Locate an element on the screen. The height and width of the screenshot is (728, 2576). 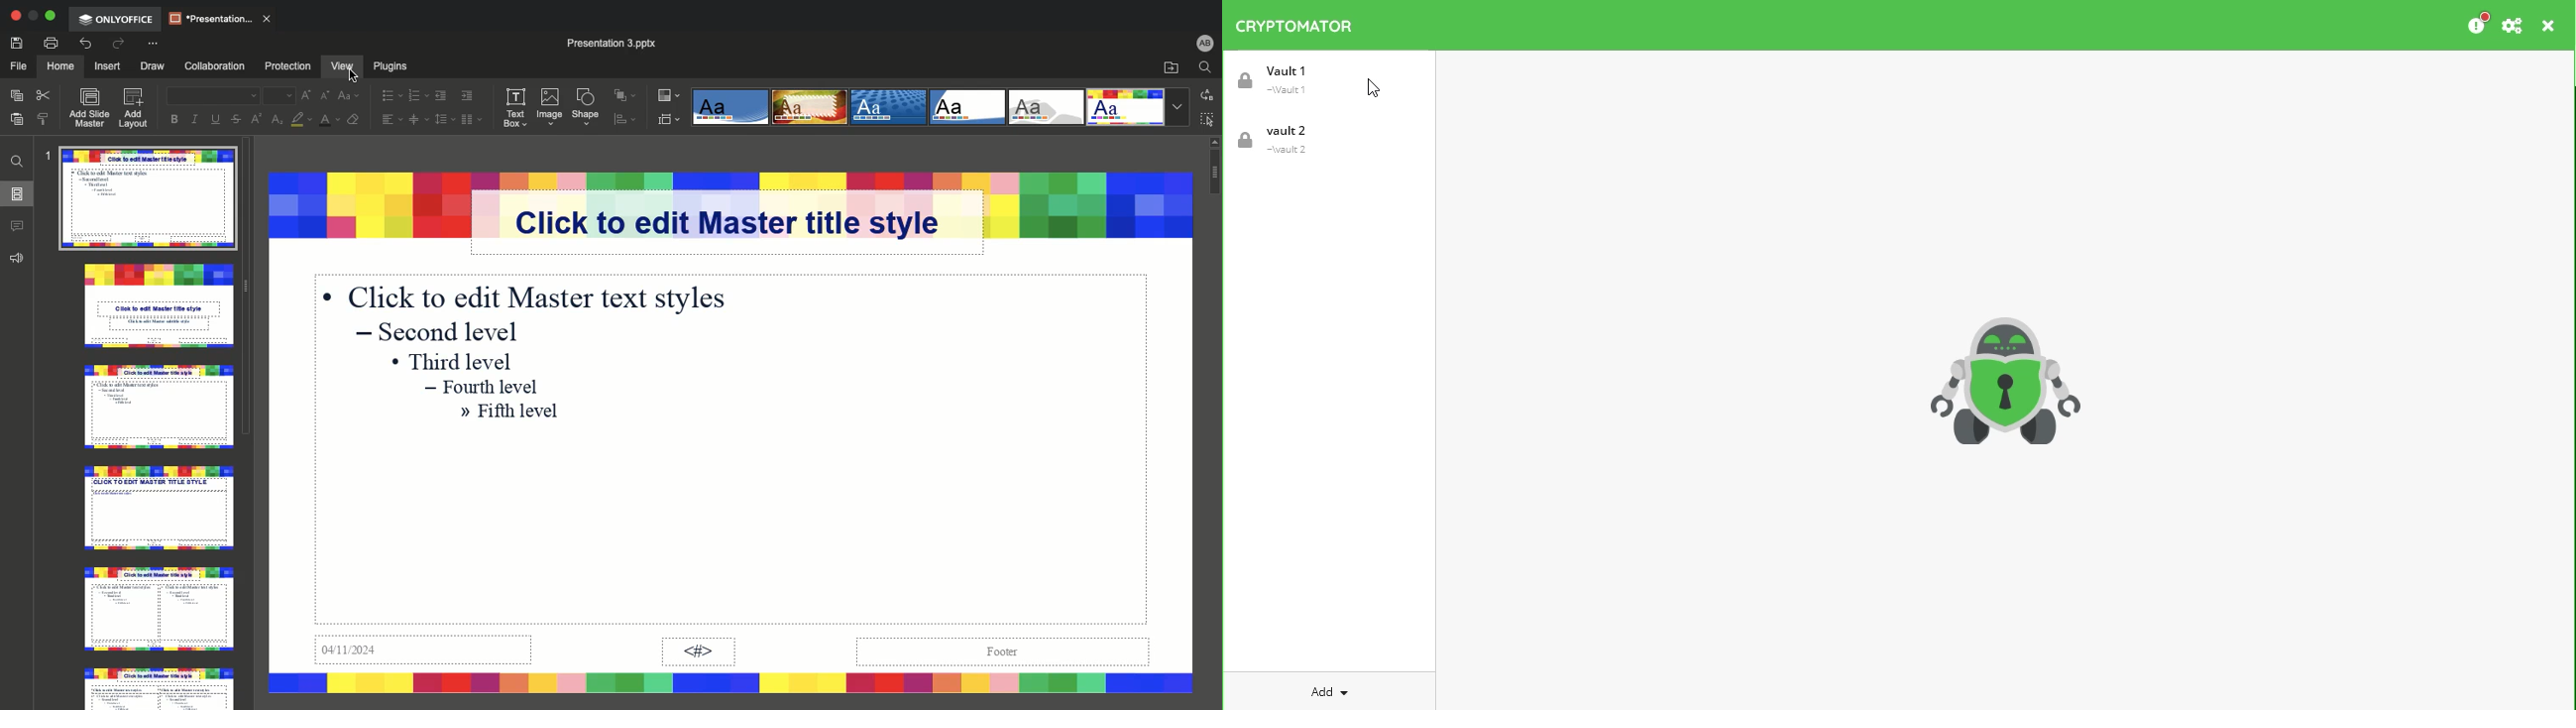
Plugins is located at coordinates (396, 66).